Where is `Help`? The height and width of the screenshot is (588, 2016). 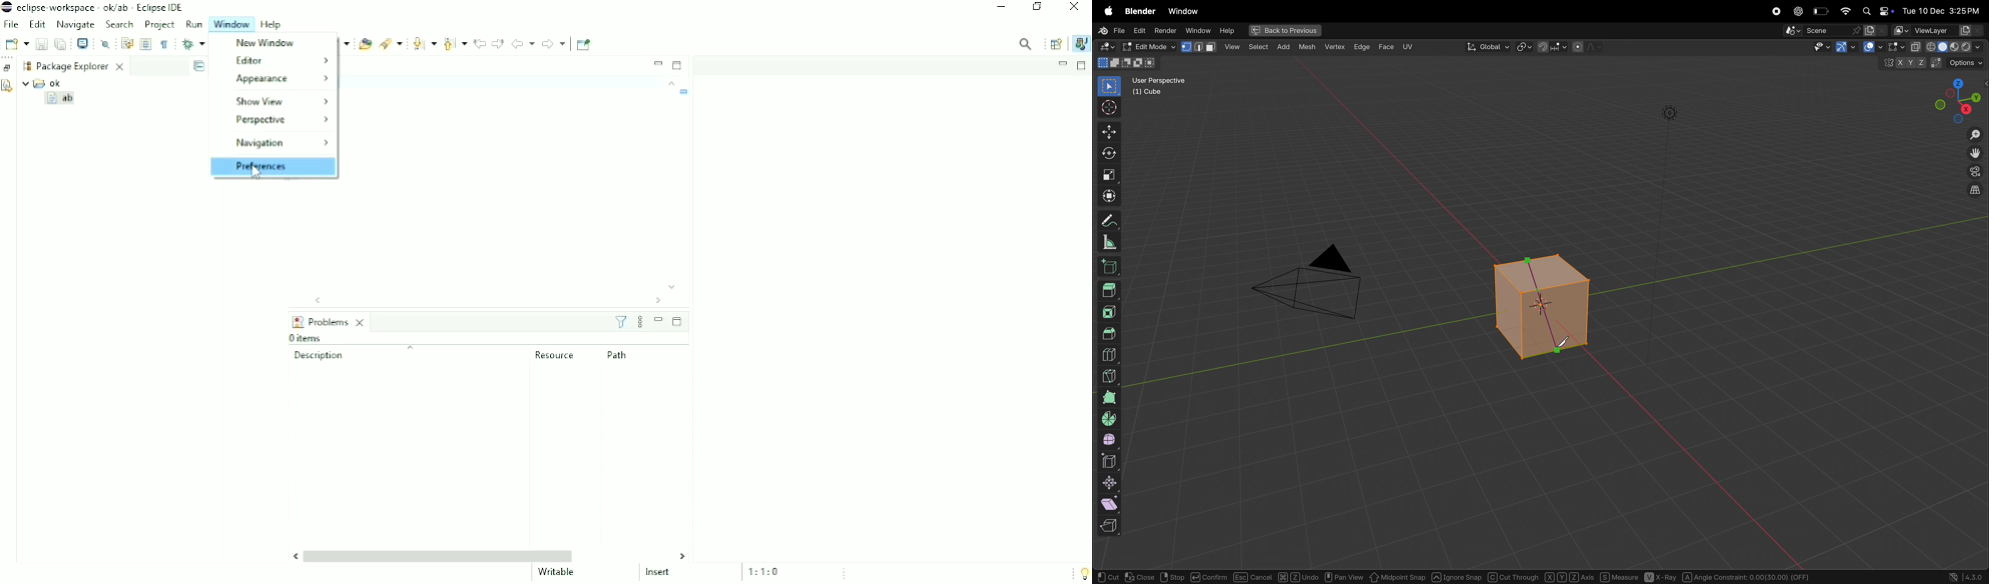
Help is located at coordinates (272, 24).